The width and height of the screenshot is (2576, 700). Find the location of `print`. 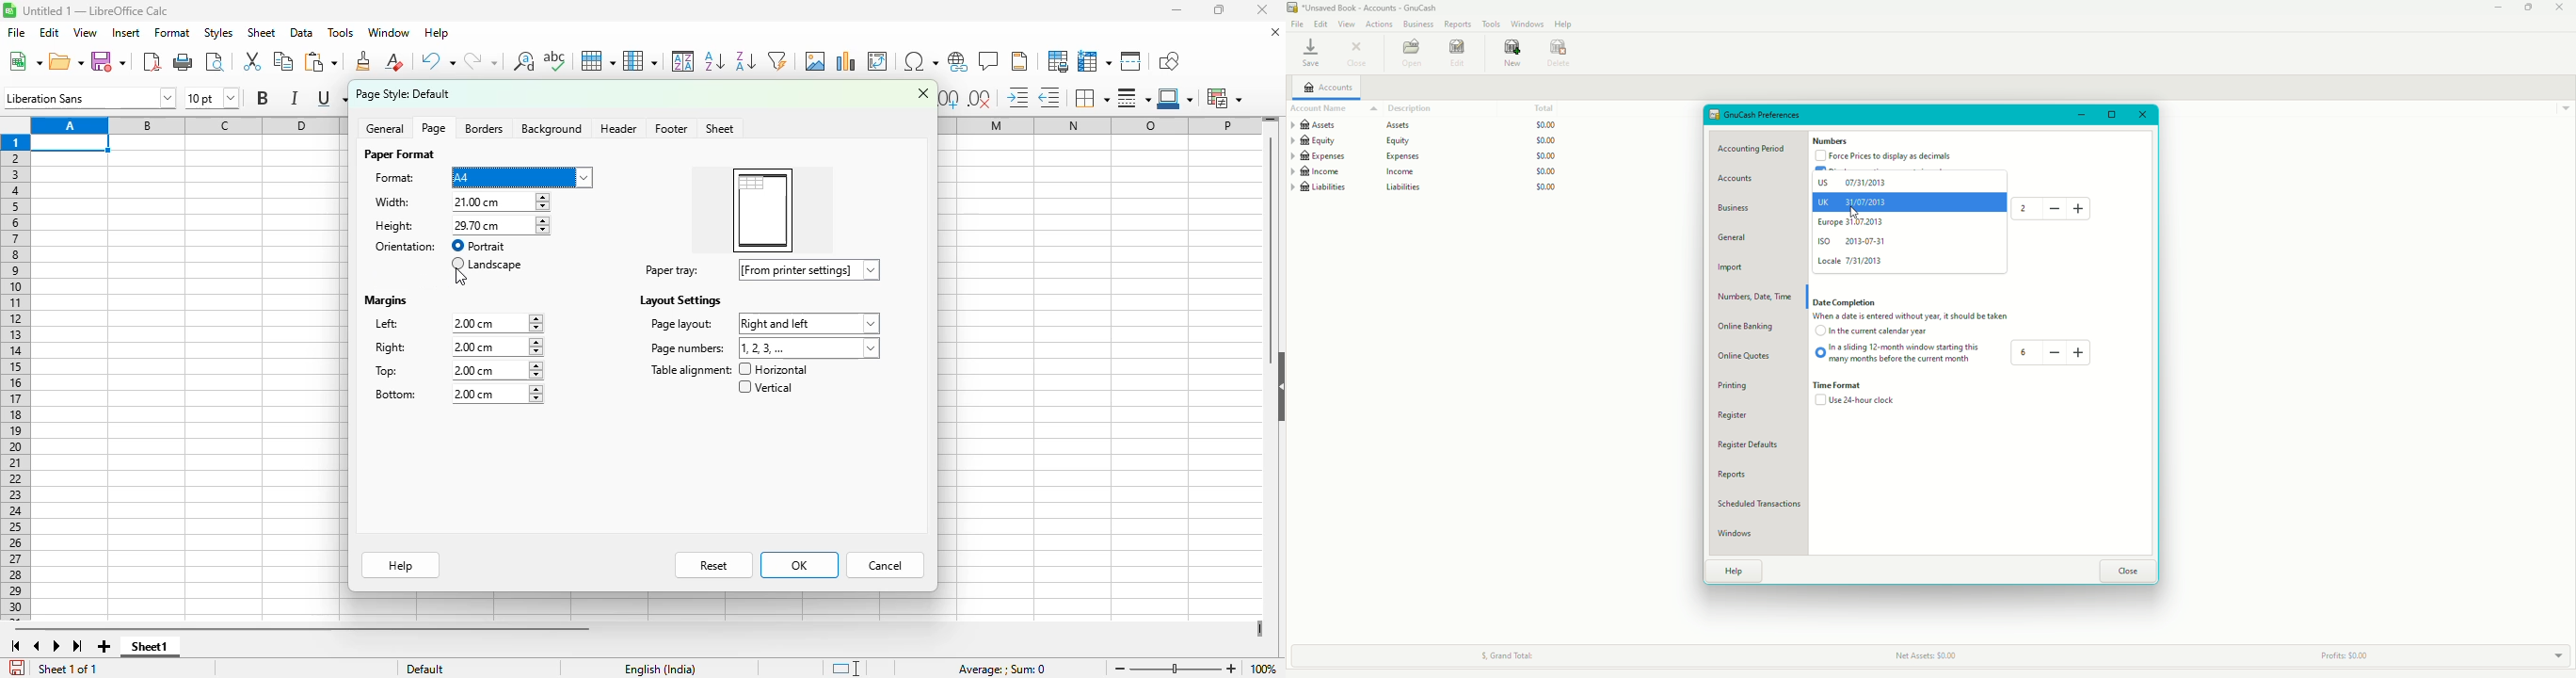

print is located at coordinates (184, 62).